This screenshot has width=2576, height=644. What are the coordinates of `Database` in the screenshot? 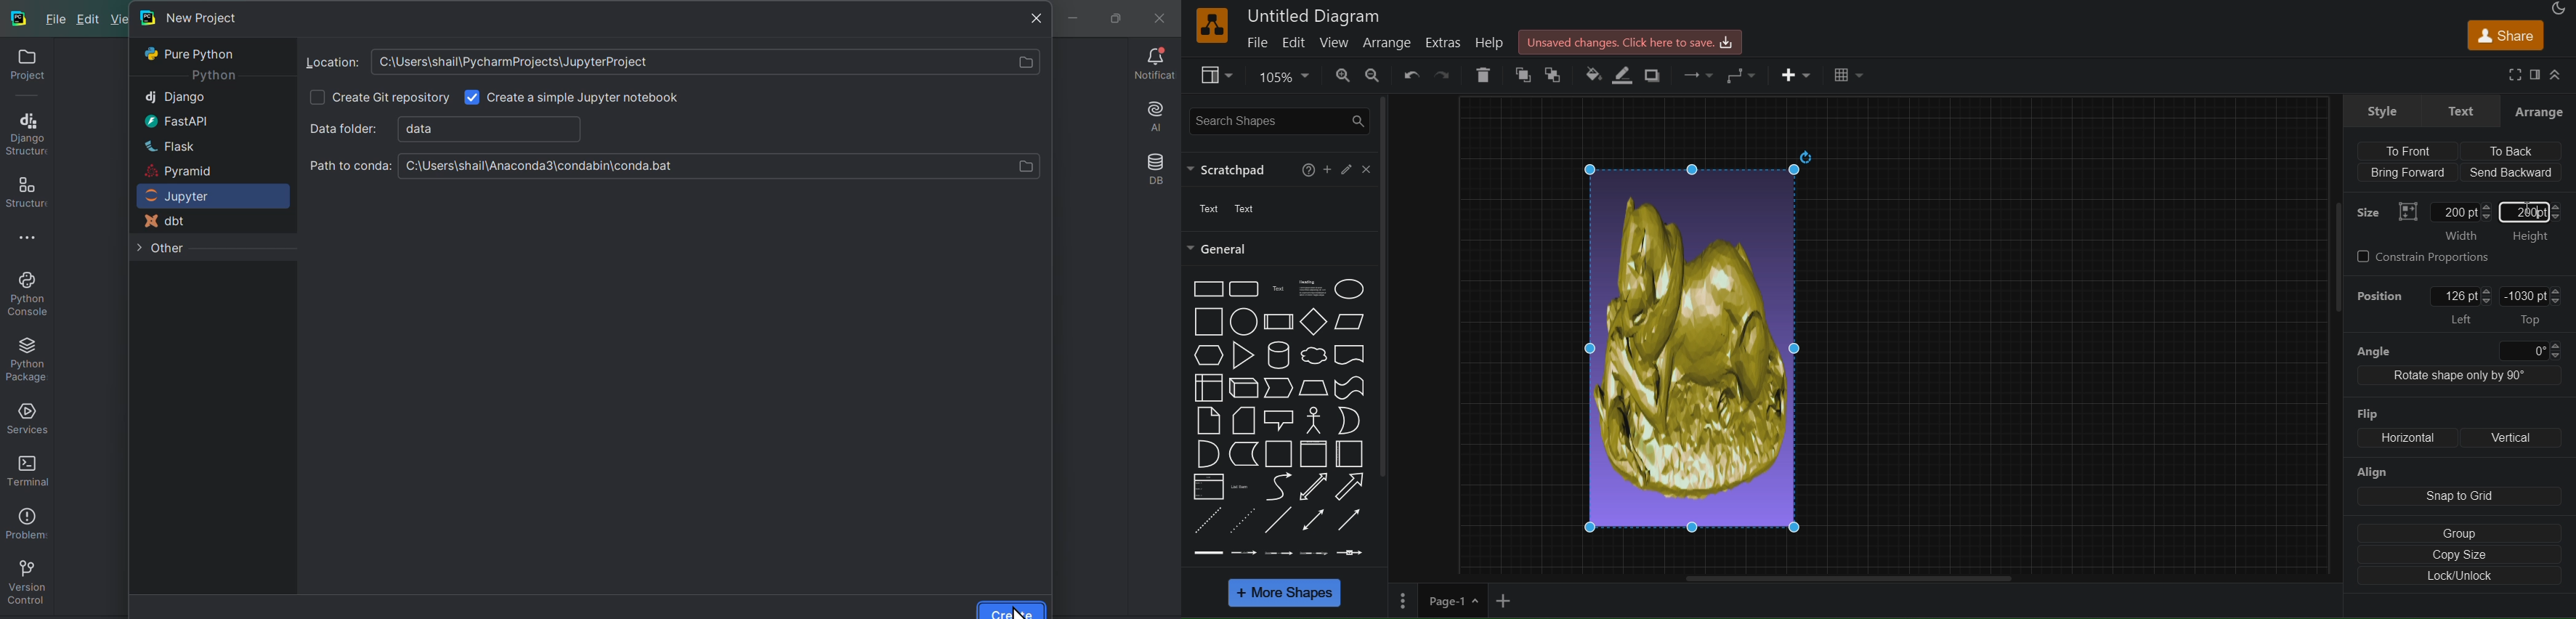 It's located at (1155, 170).